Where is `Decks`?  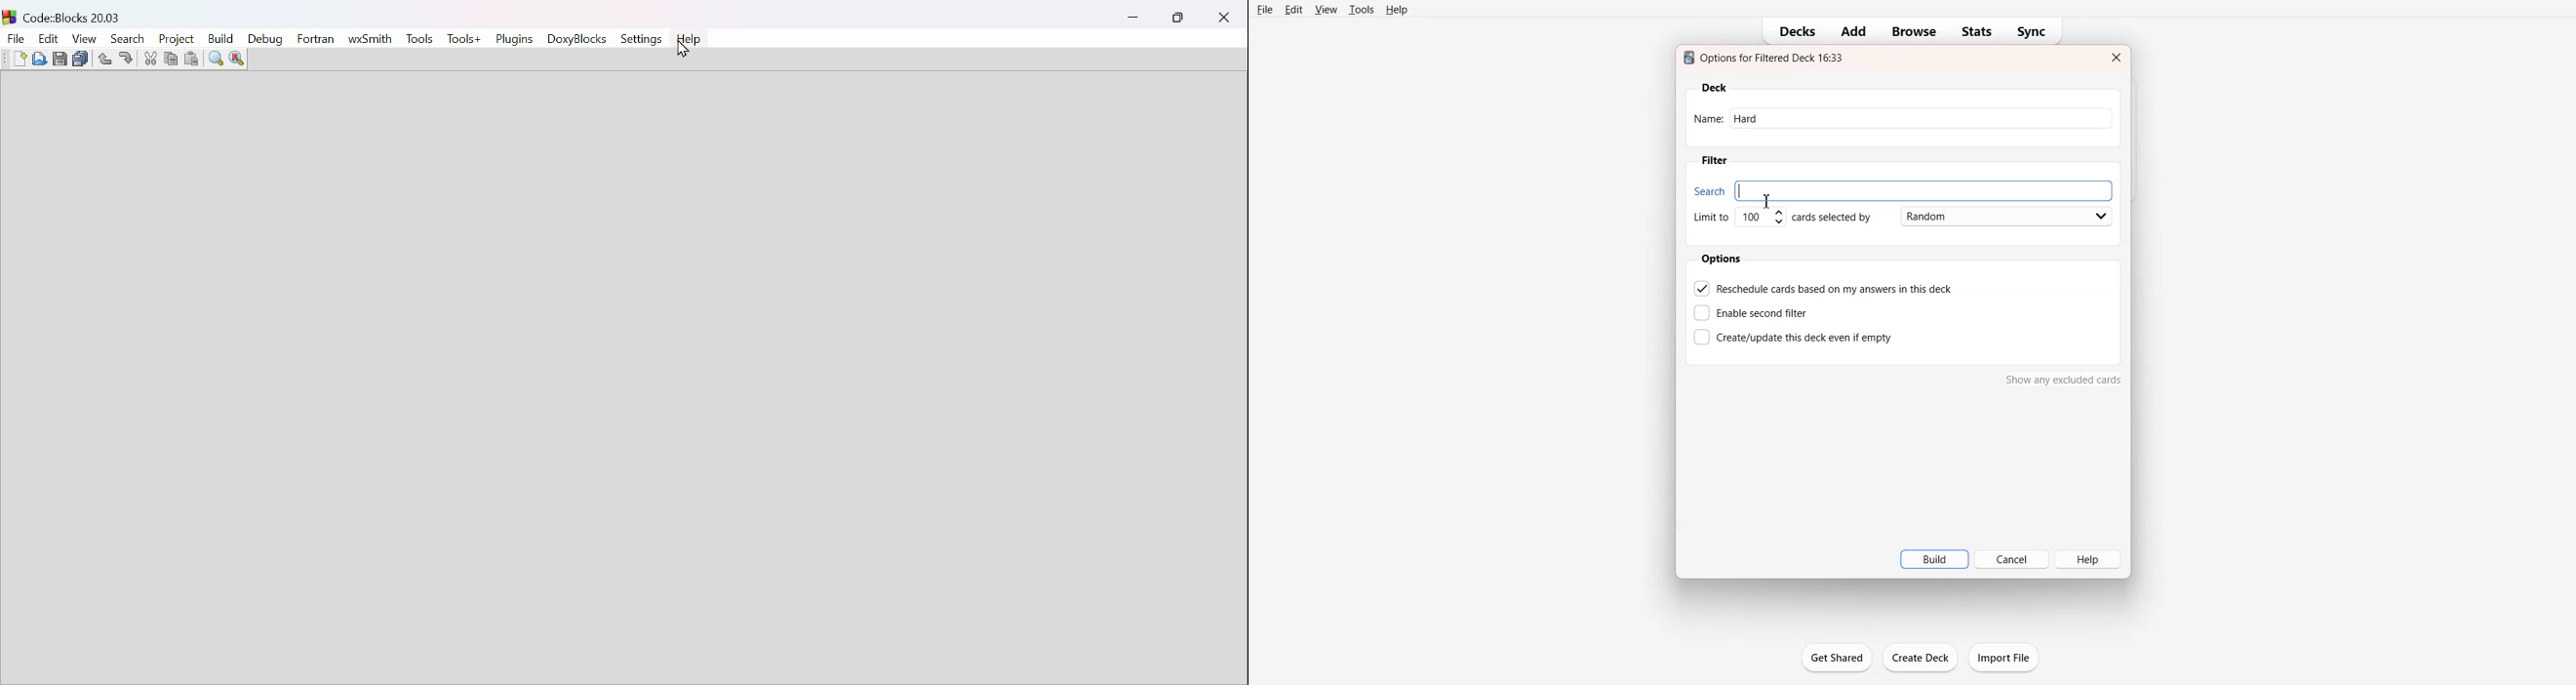 Decks is located at coordinates (1793, 32).